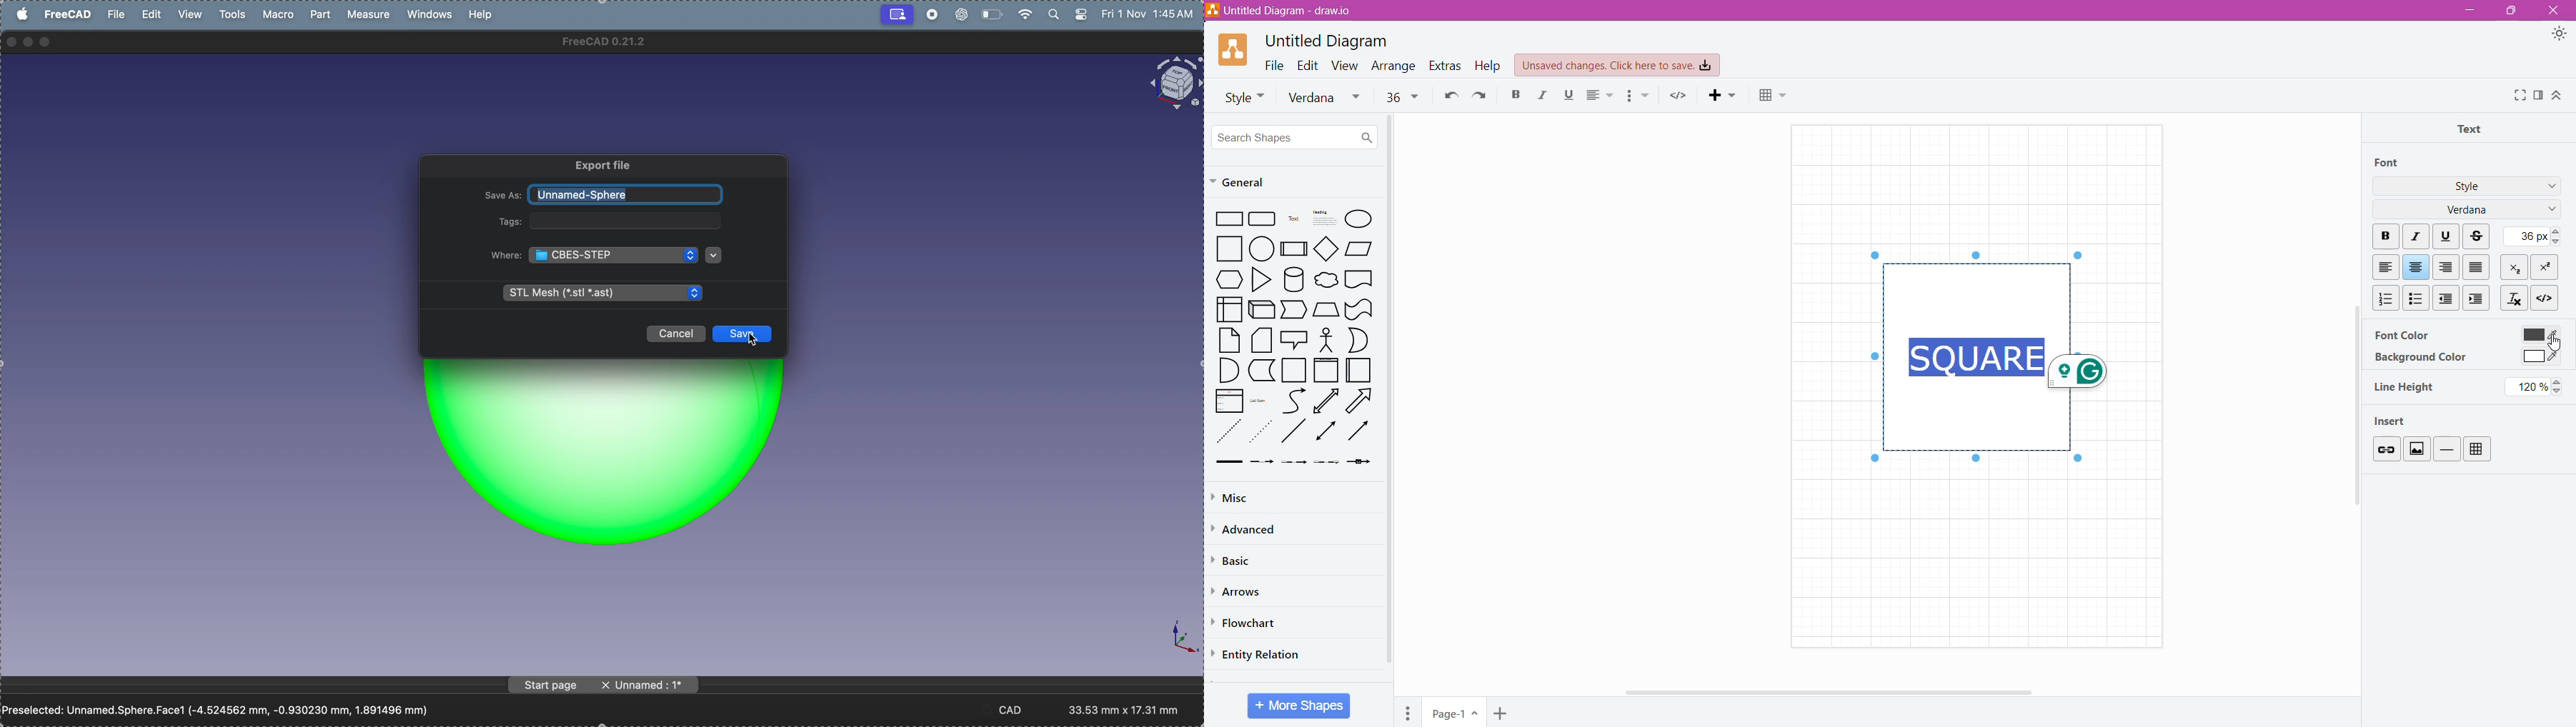 Image resolution: width=2576 pixels, height=728 pixels. Describe the element at coordinates (1293, 462) in the screenshot. I see `Thin Arrow` at that location.